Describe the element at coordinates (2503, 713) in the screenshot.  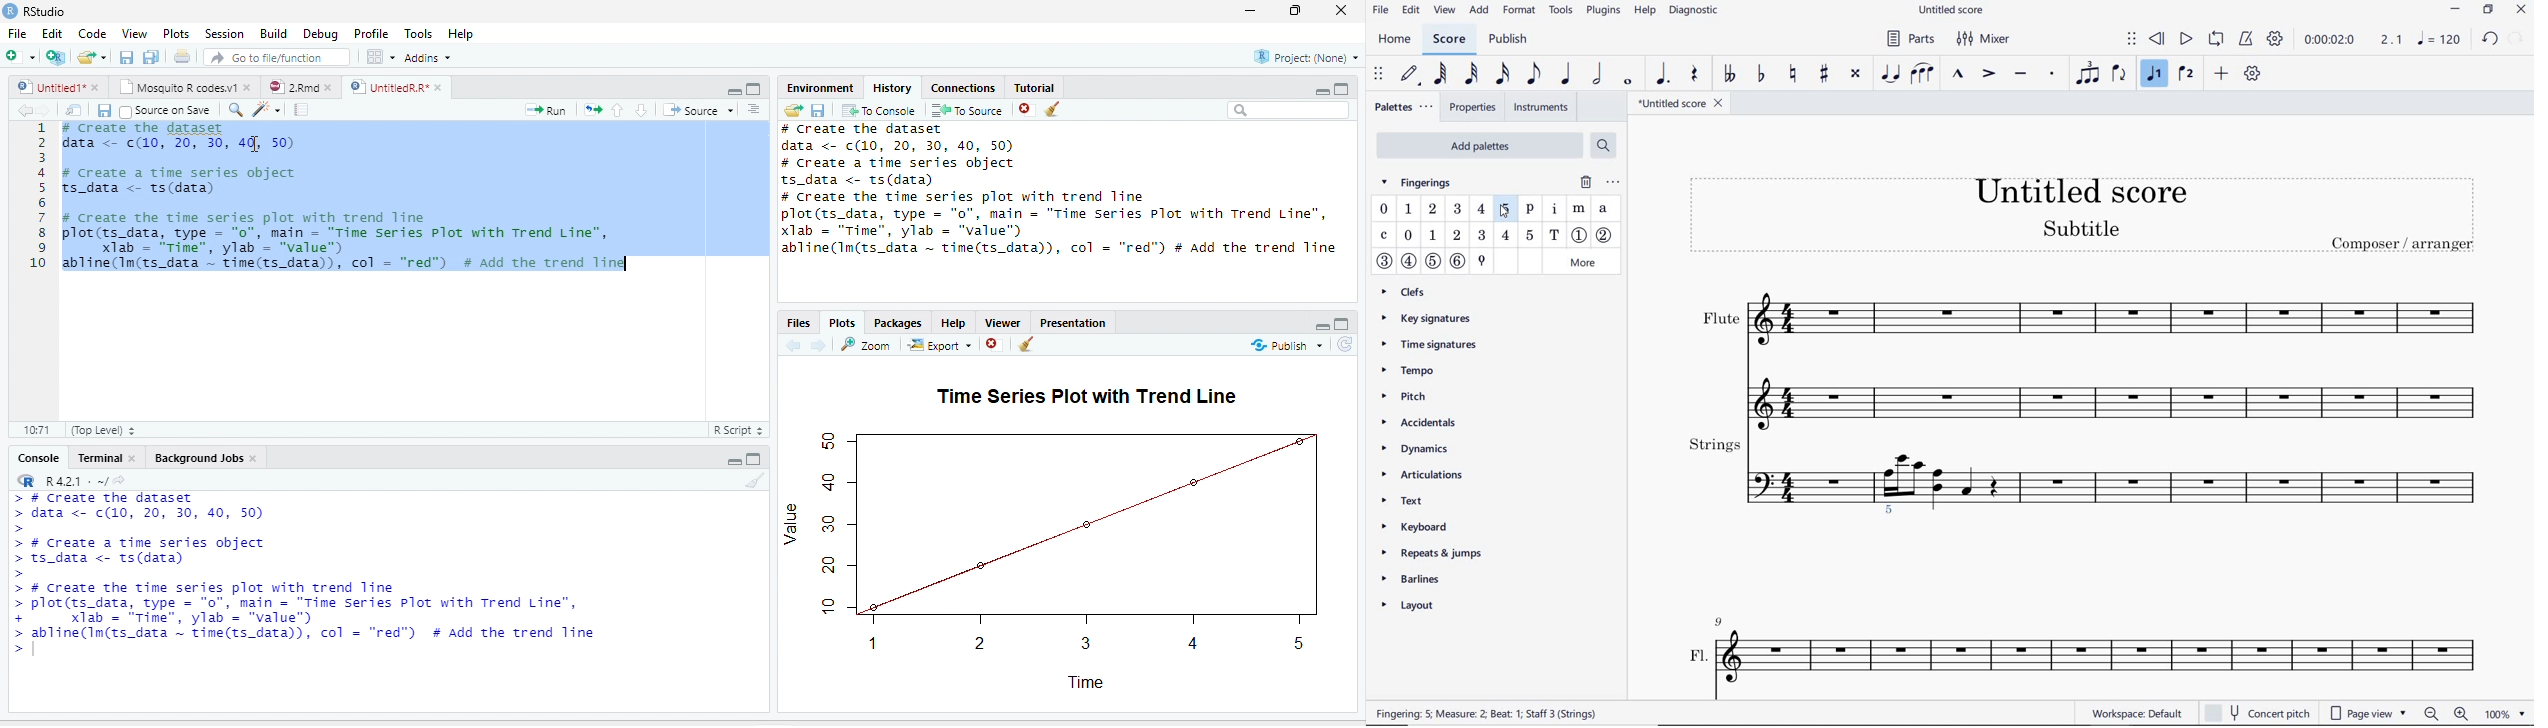
I see `zoom factor` at that location.